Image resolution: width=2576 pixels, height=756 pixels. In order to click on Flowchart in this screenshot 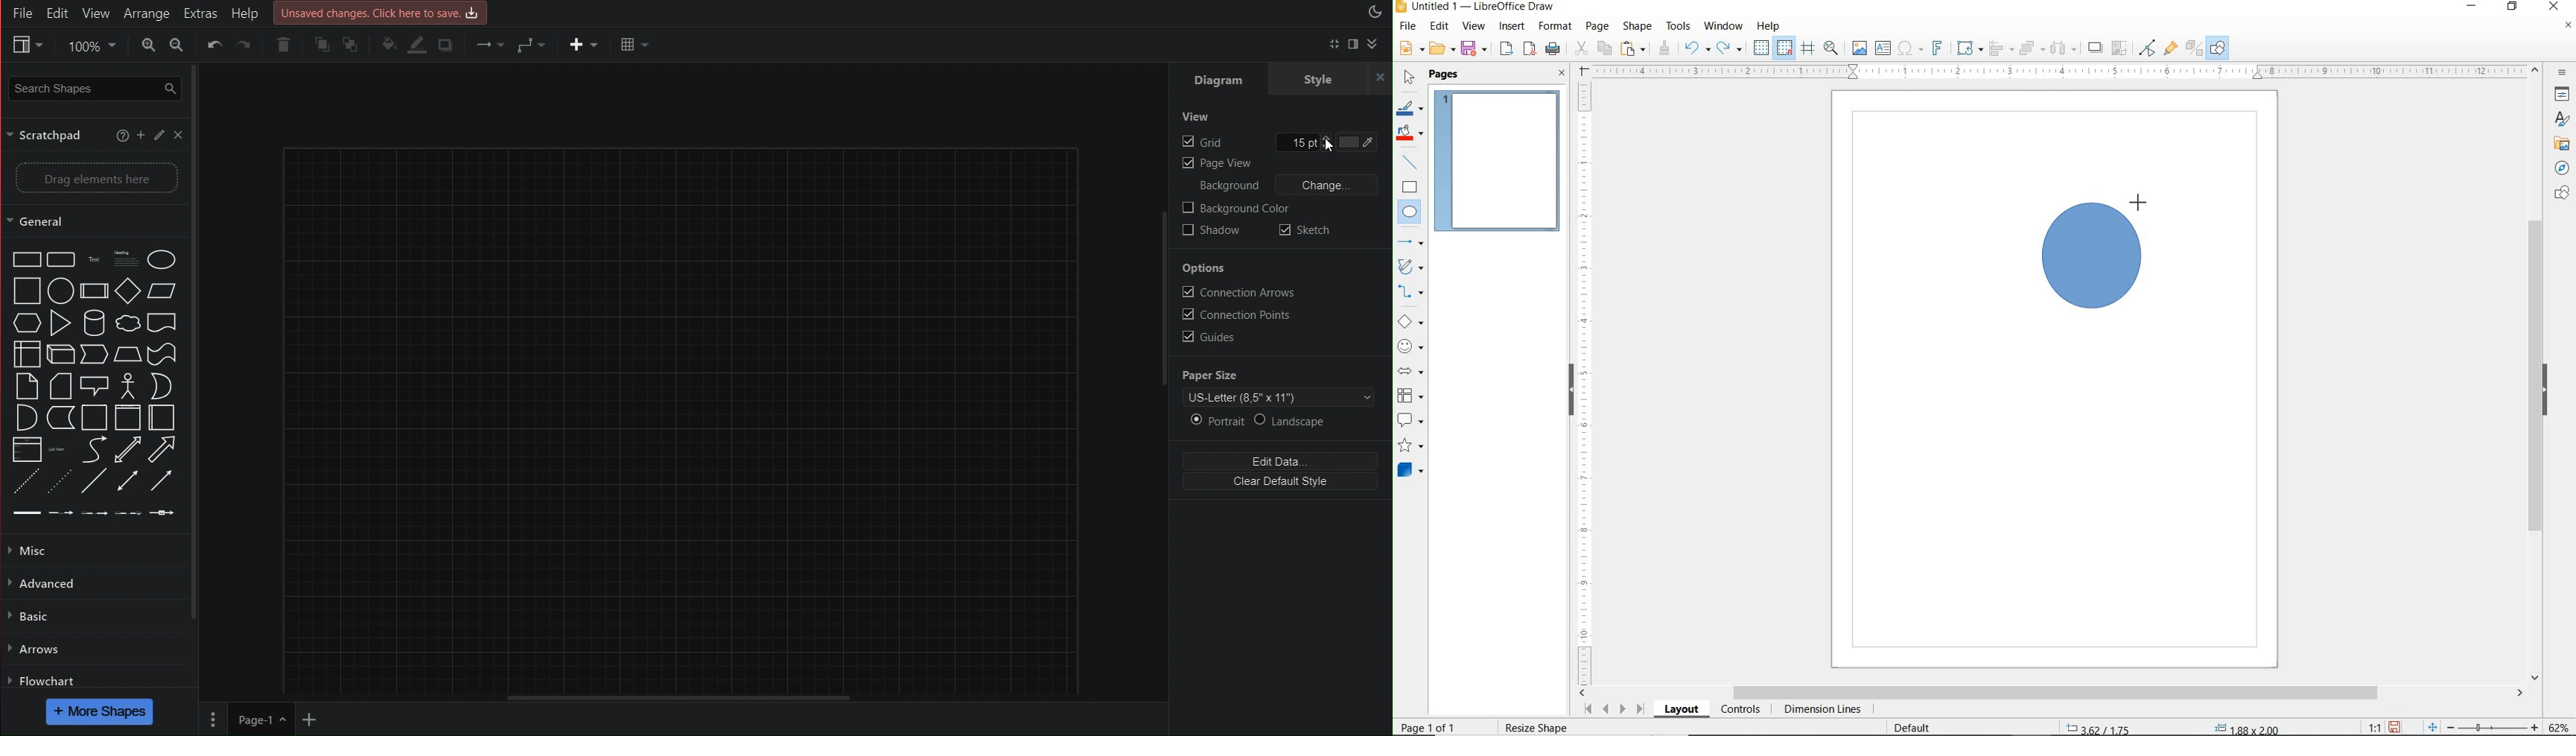, I will do `click(43, 680)`.